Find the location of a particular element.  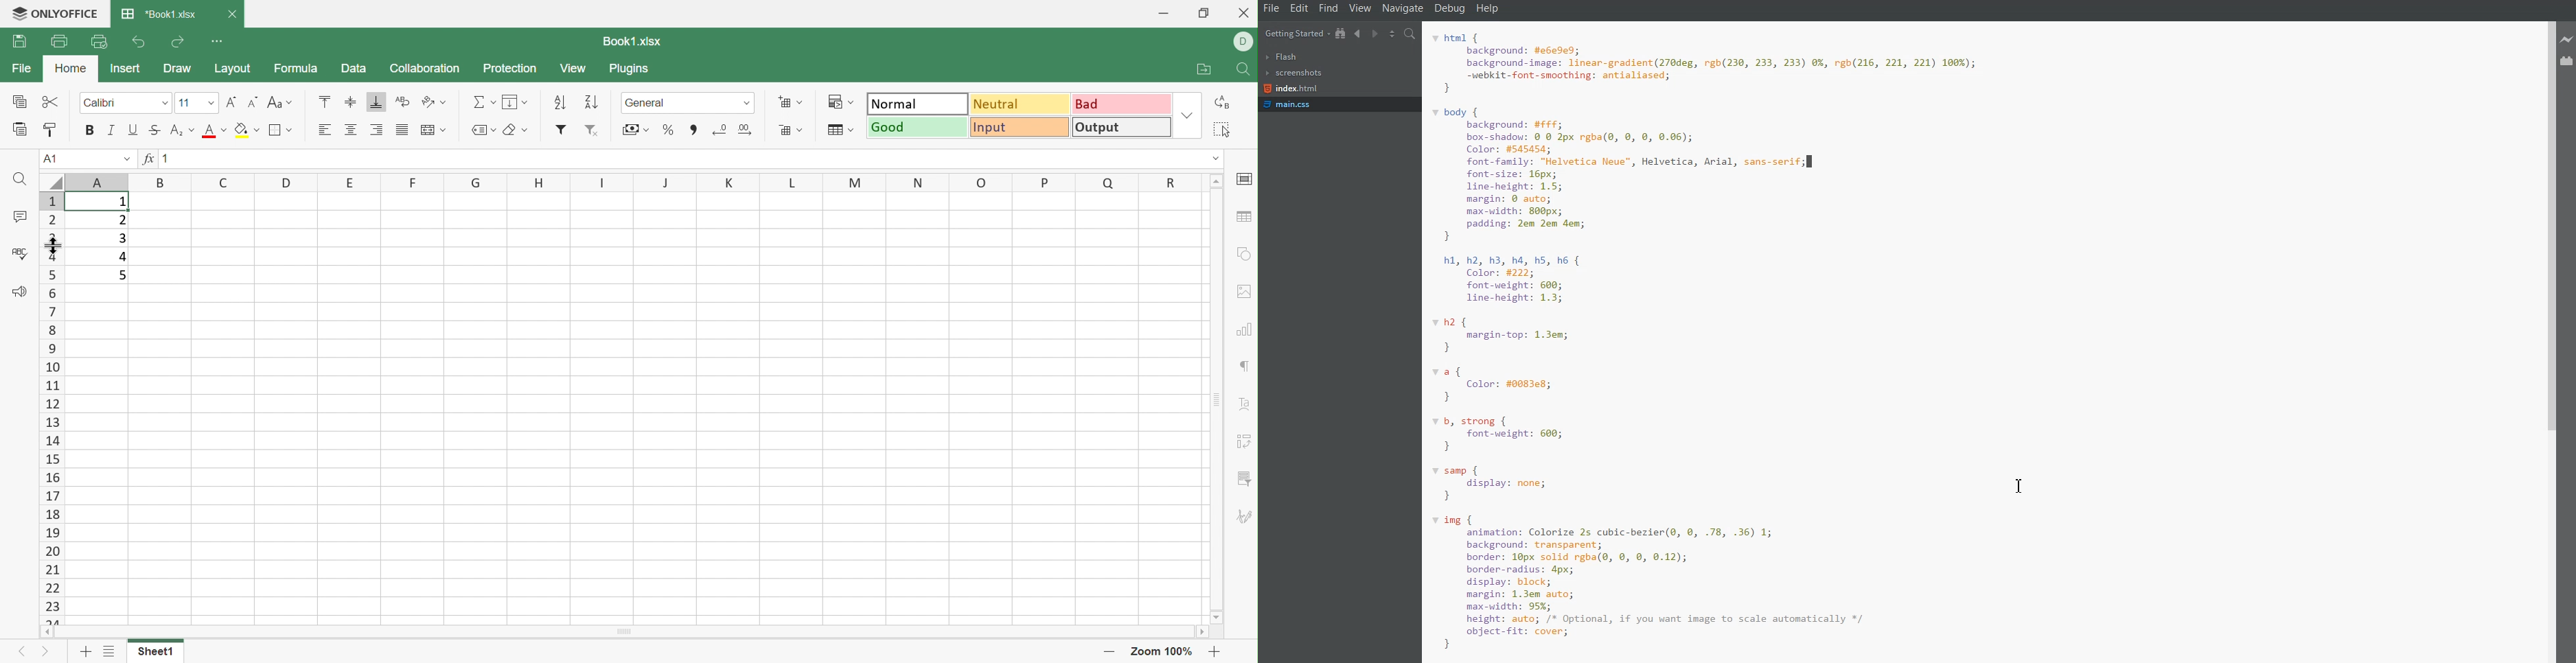

Previous is located at coordinates (23, 651).